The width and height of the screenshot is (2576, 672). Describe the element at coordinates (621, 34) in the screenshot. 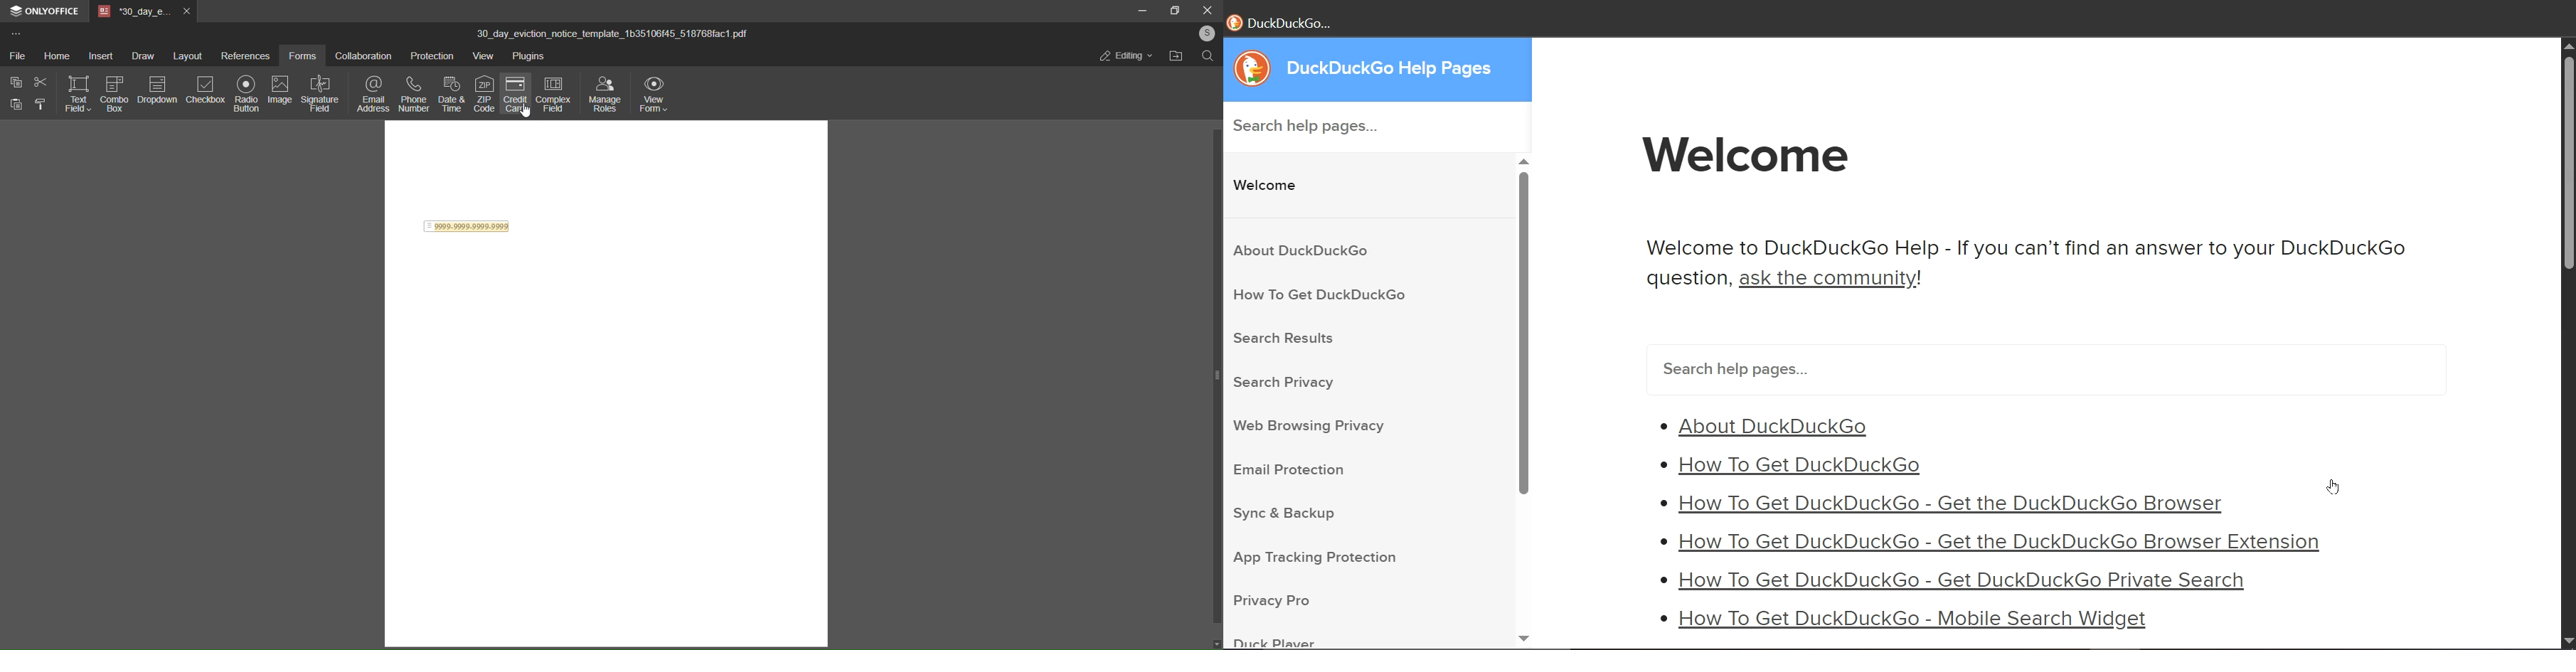

I see `30_day_eviction_notice_template_1b35106f45_518768fac1.pdf` at that location.